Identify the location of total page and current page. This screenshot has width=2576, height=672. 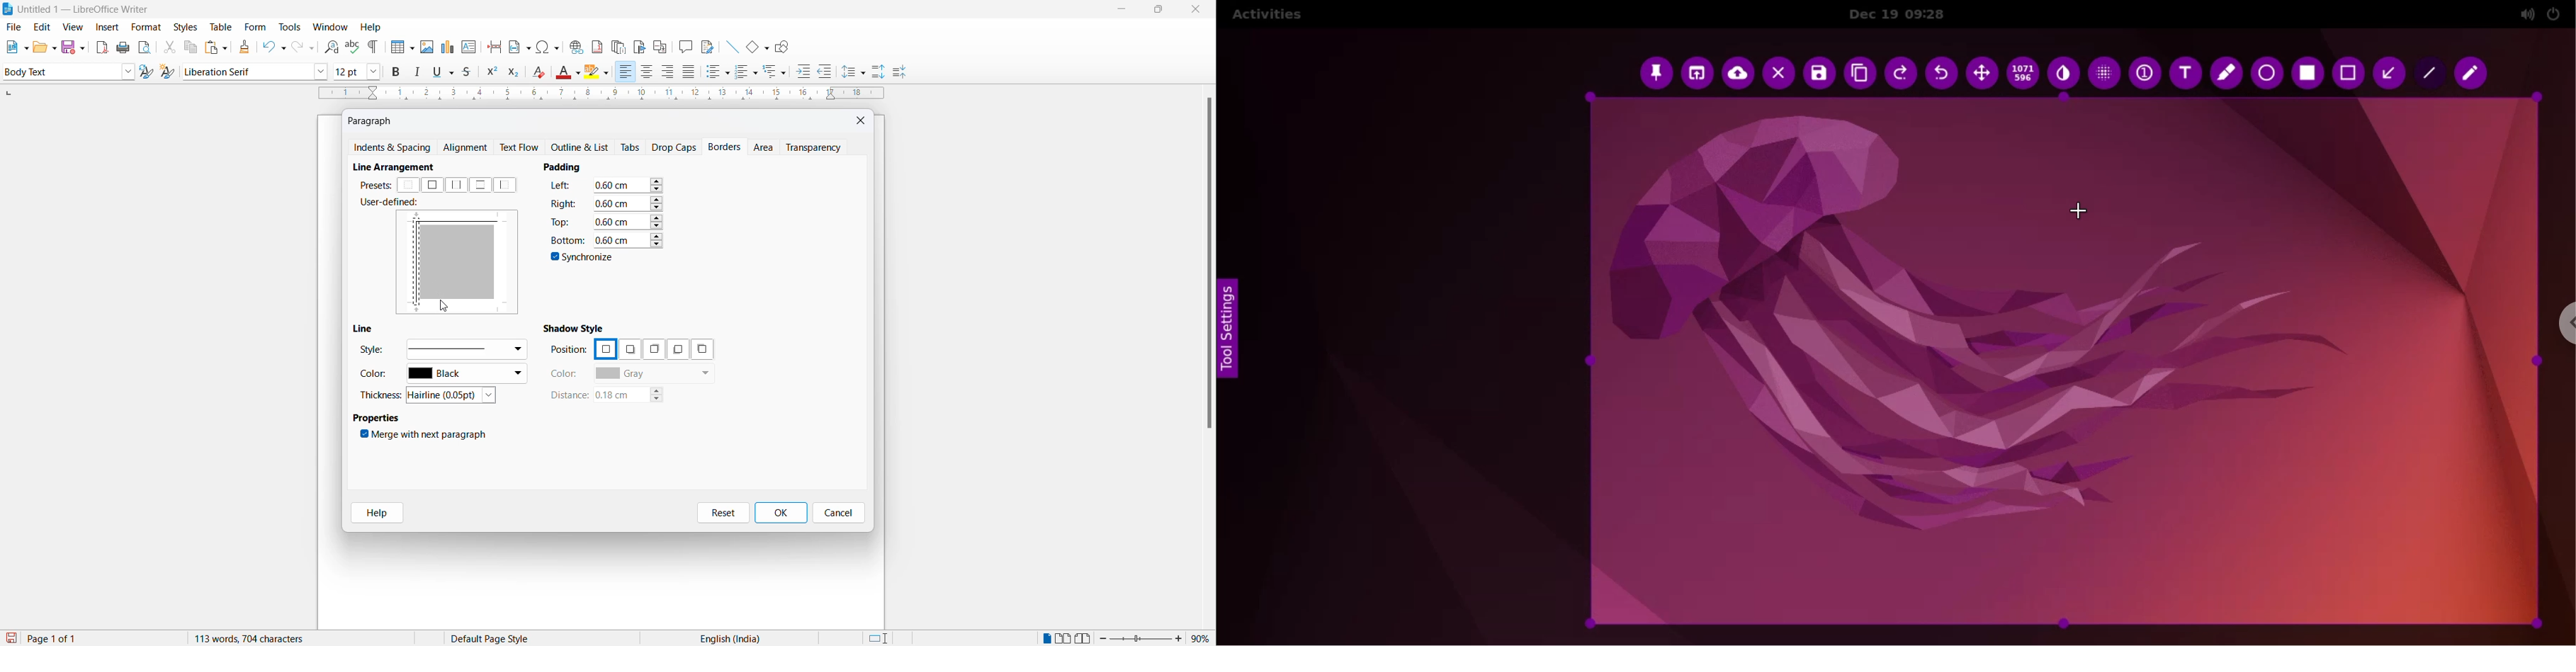
(63, 639).